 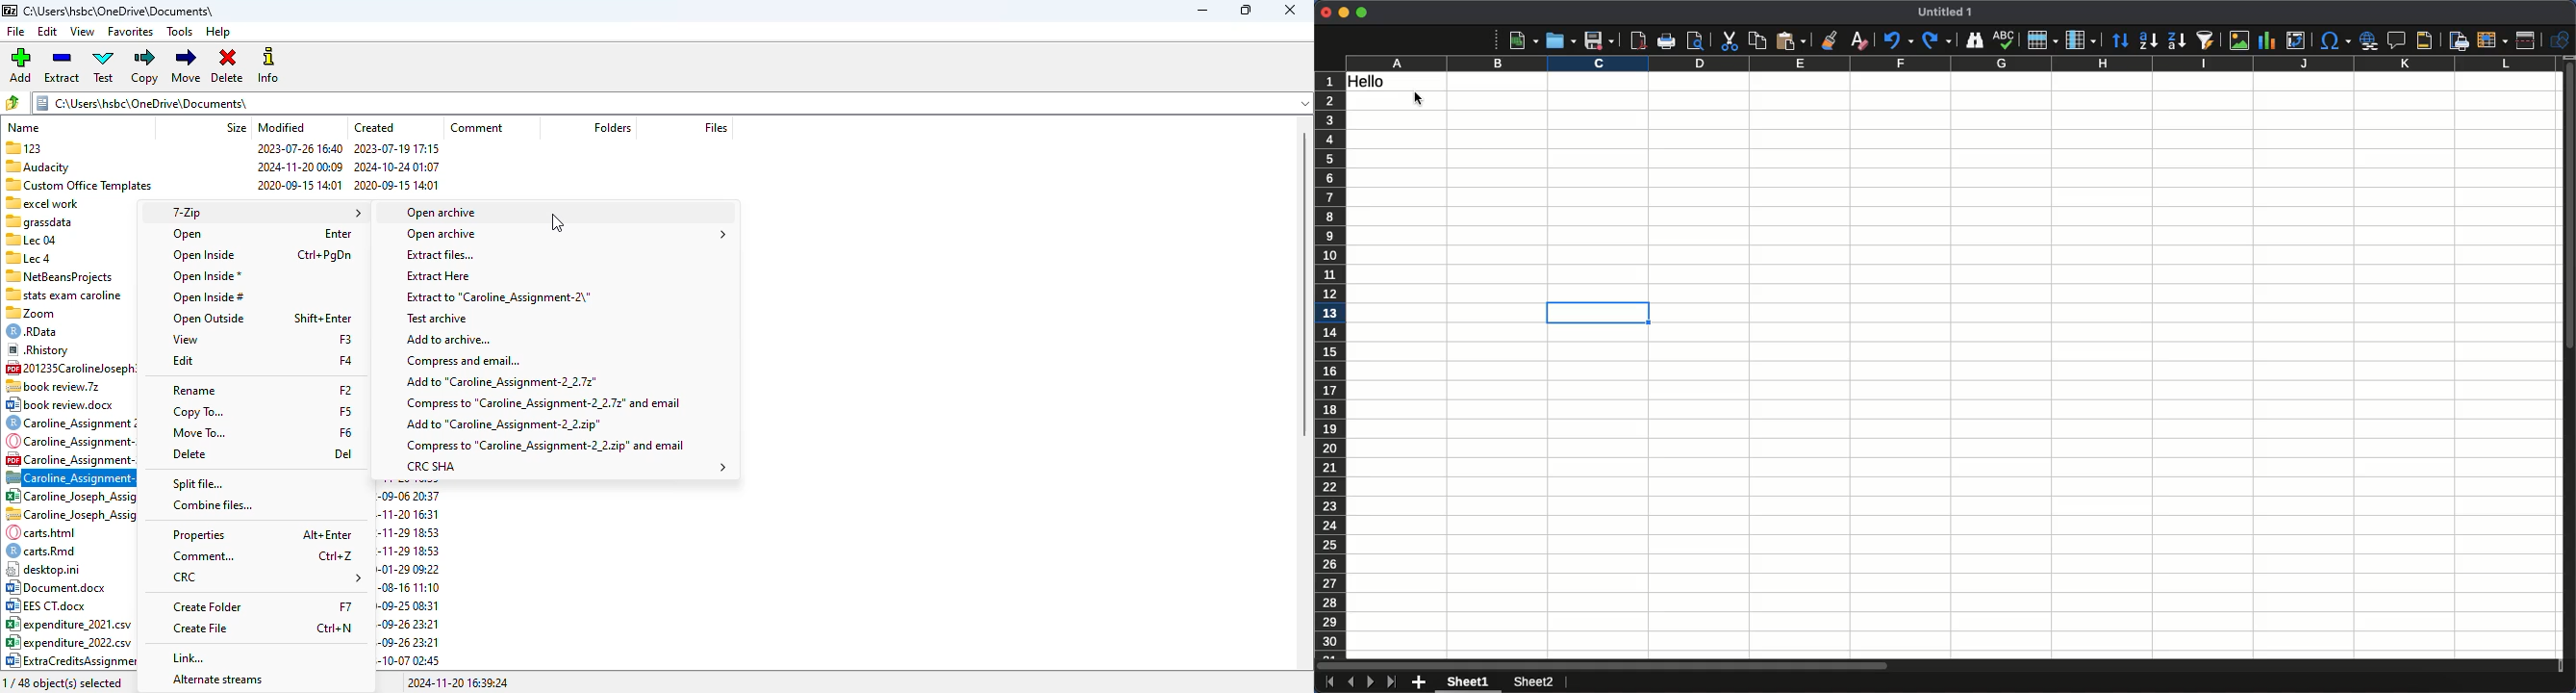 What do you see at coordinates (2121, 42) in the screenshot?
I see `Sort` at bounding box center [2121, 42].